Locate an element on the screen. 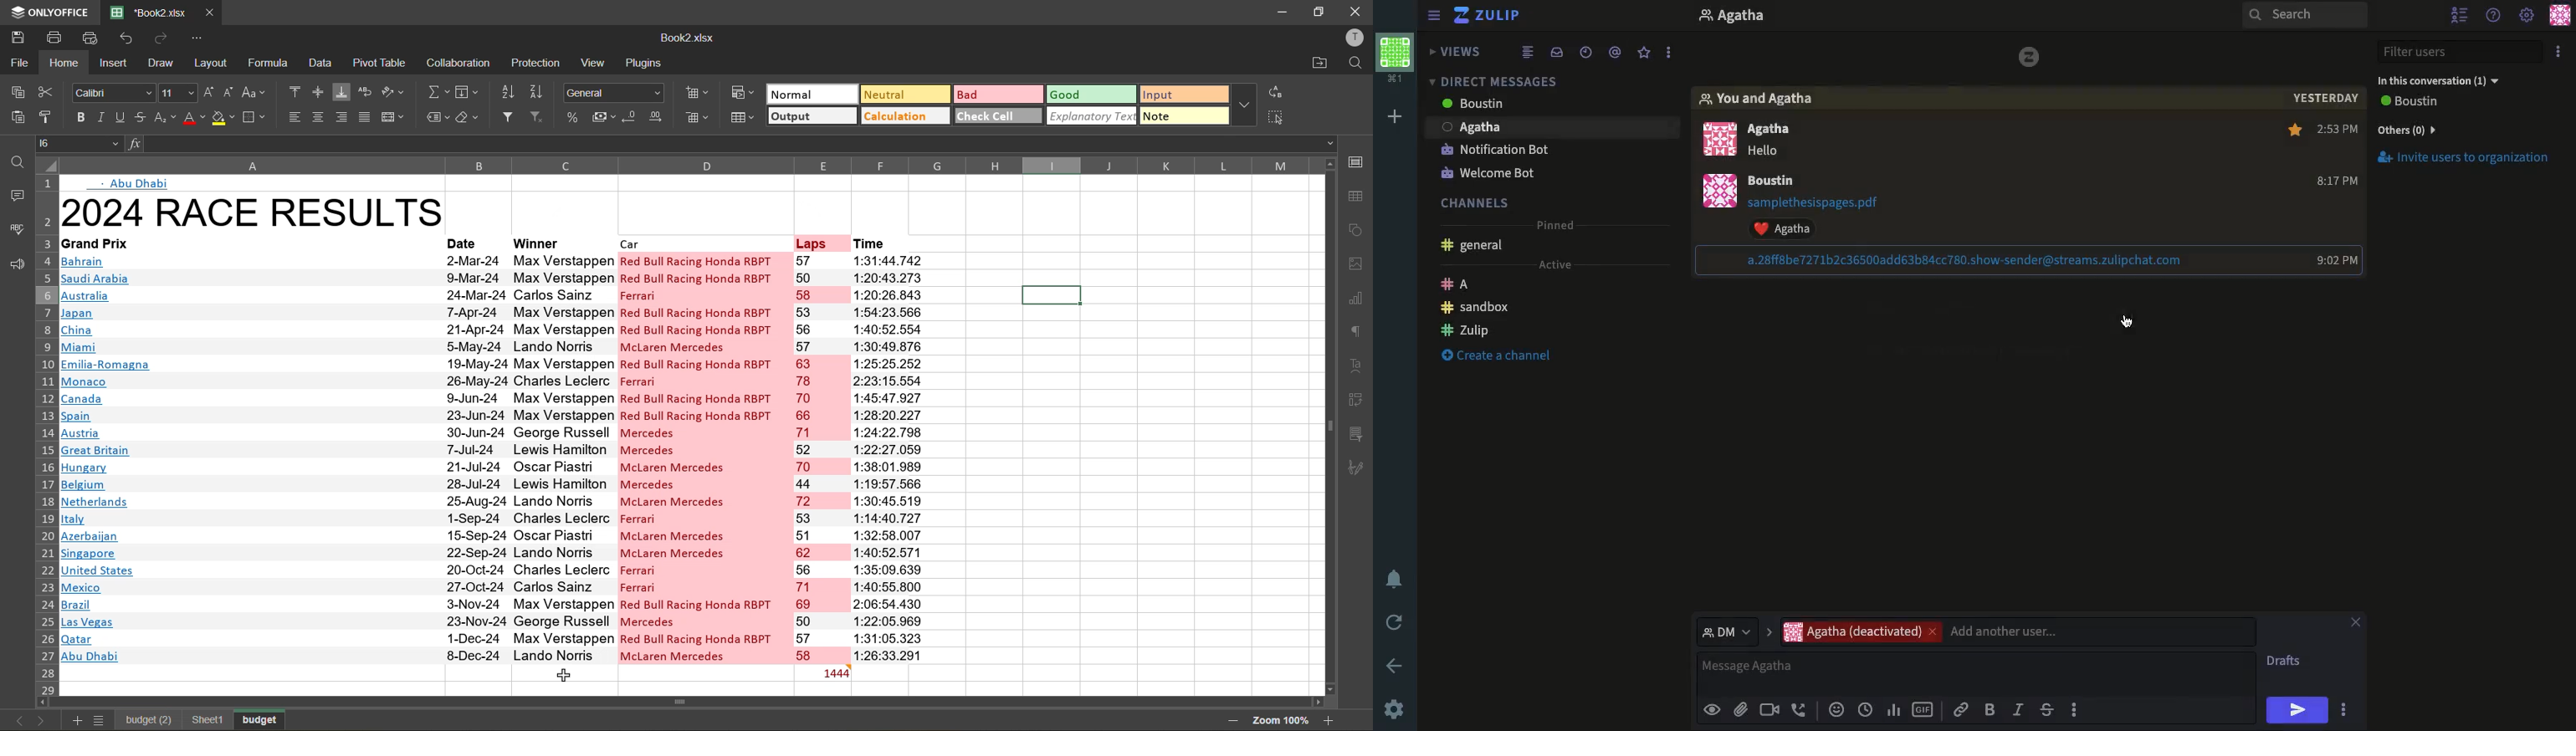  pivot table is located at coordinates (1359, 398).